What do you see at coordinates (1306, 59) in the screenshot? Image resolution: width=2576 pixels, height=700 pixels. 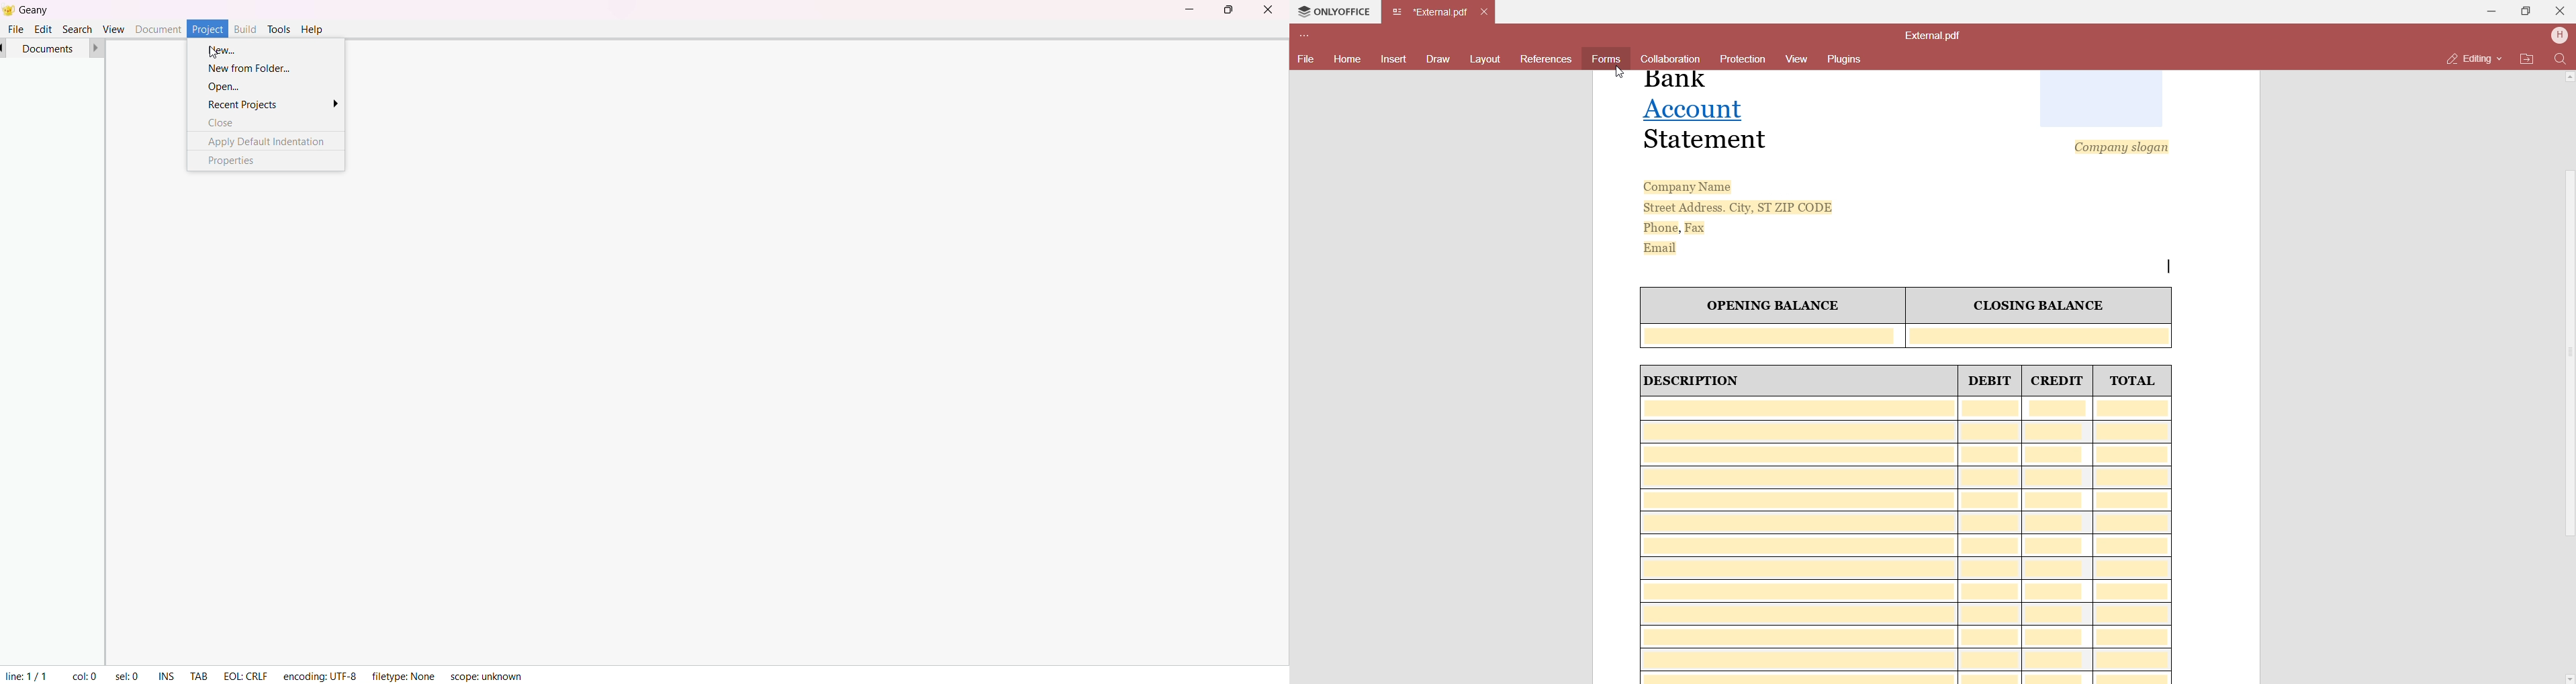 I see `File` at bounding box center [1306, 59].